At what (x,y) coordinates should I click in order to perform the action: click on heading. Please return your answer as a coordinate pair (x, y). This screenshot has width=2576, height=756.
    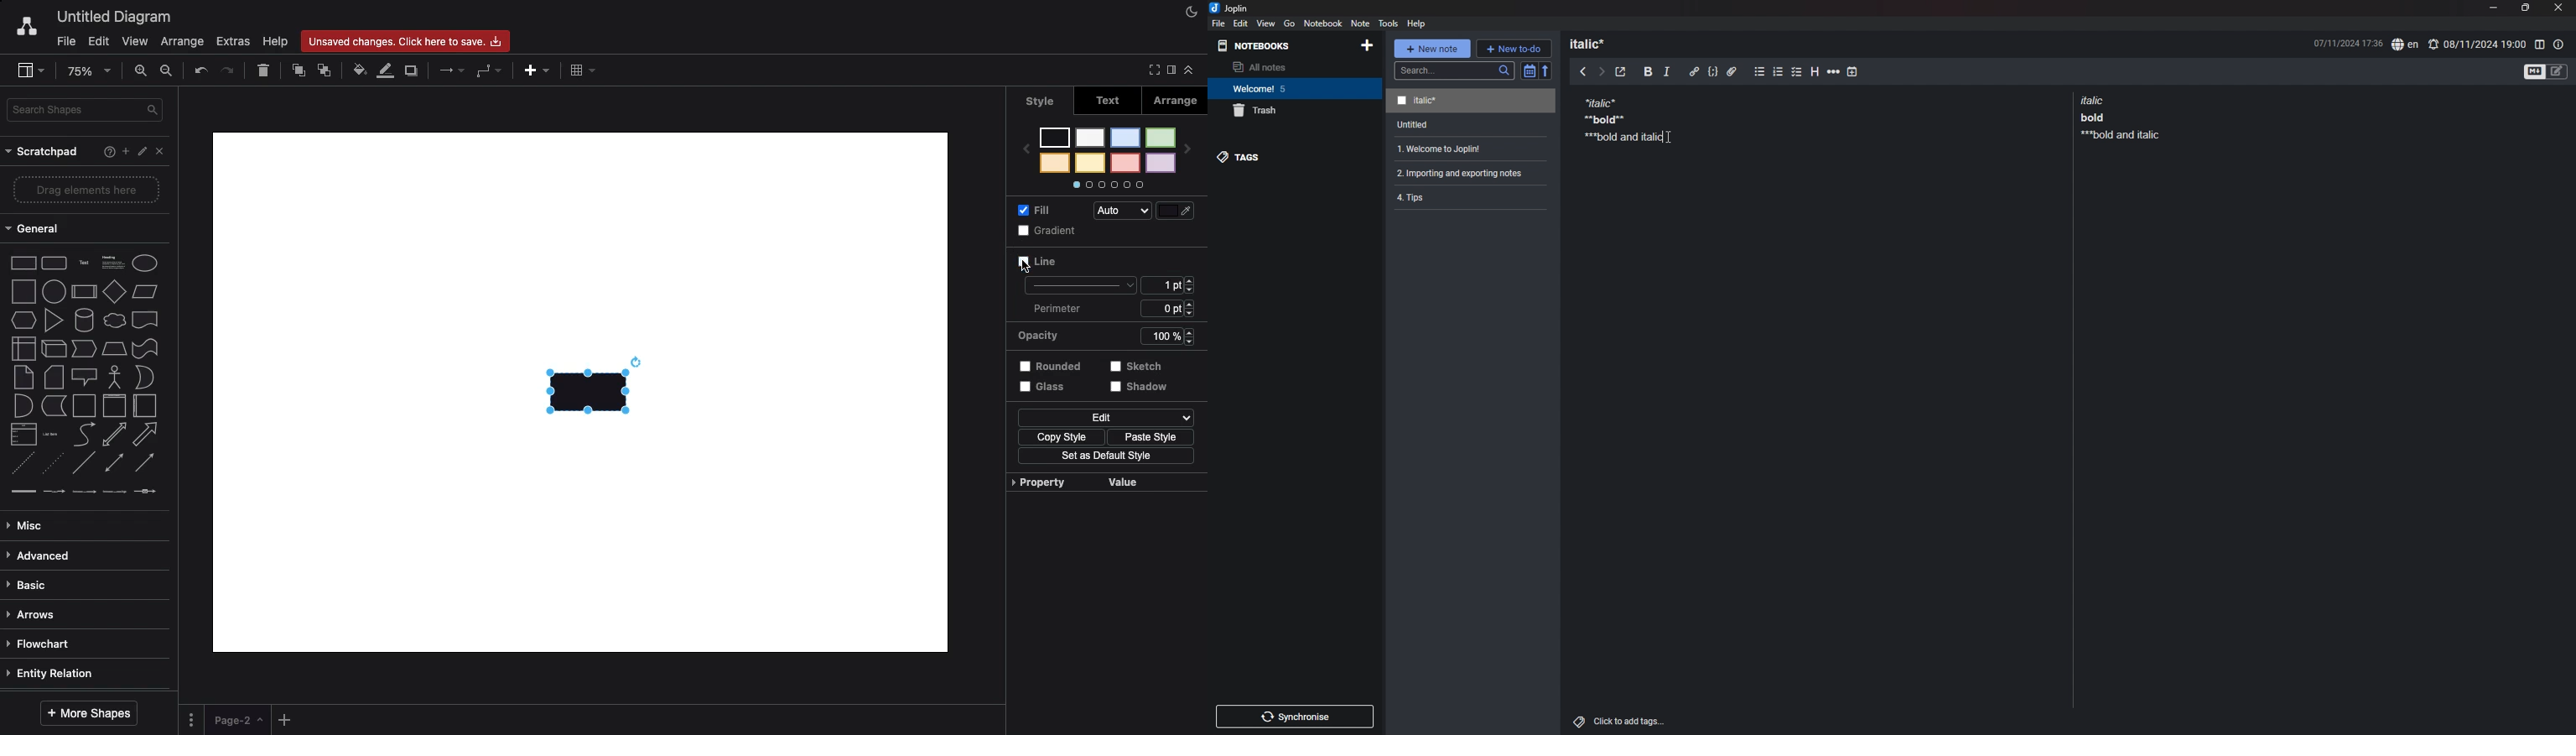
    Looking at the image, I should click on (1594, 44).